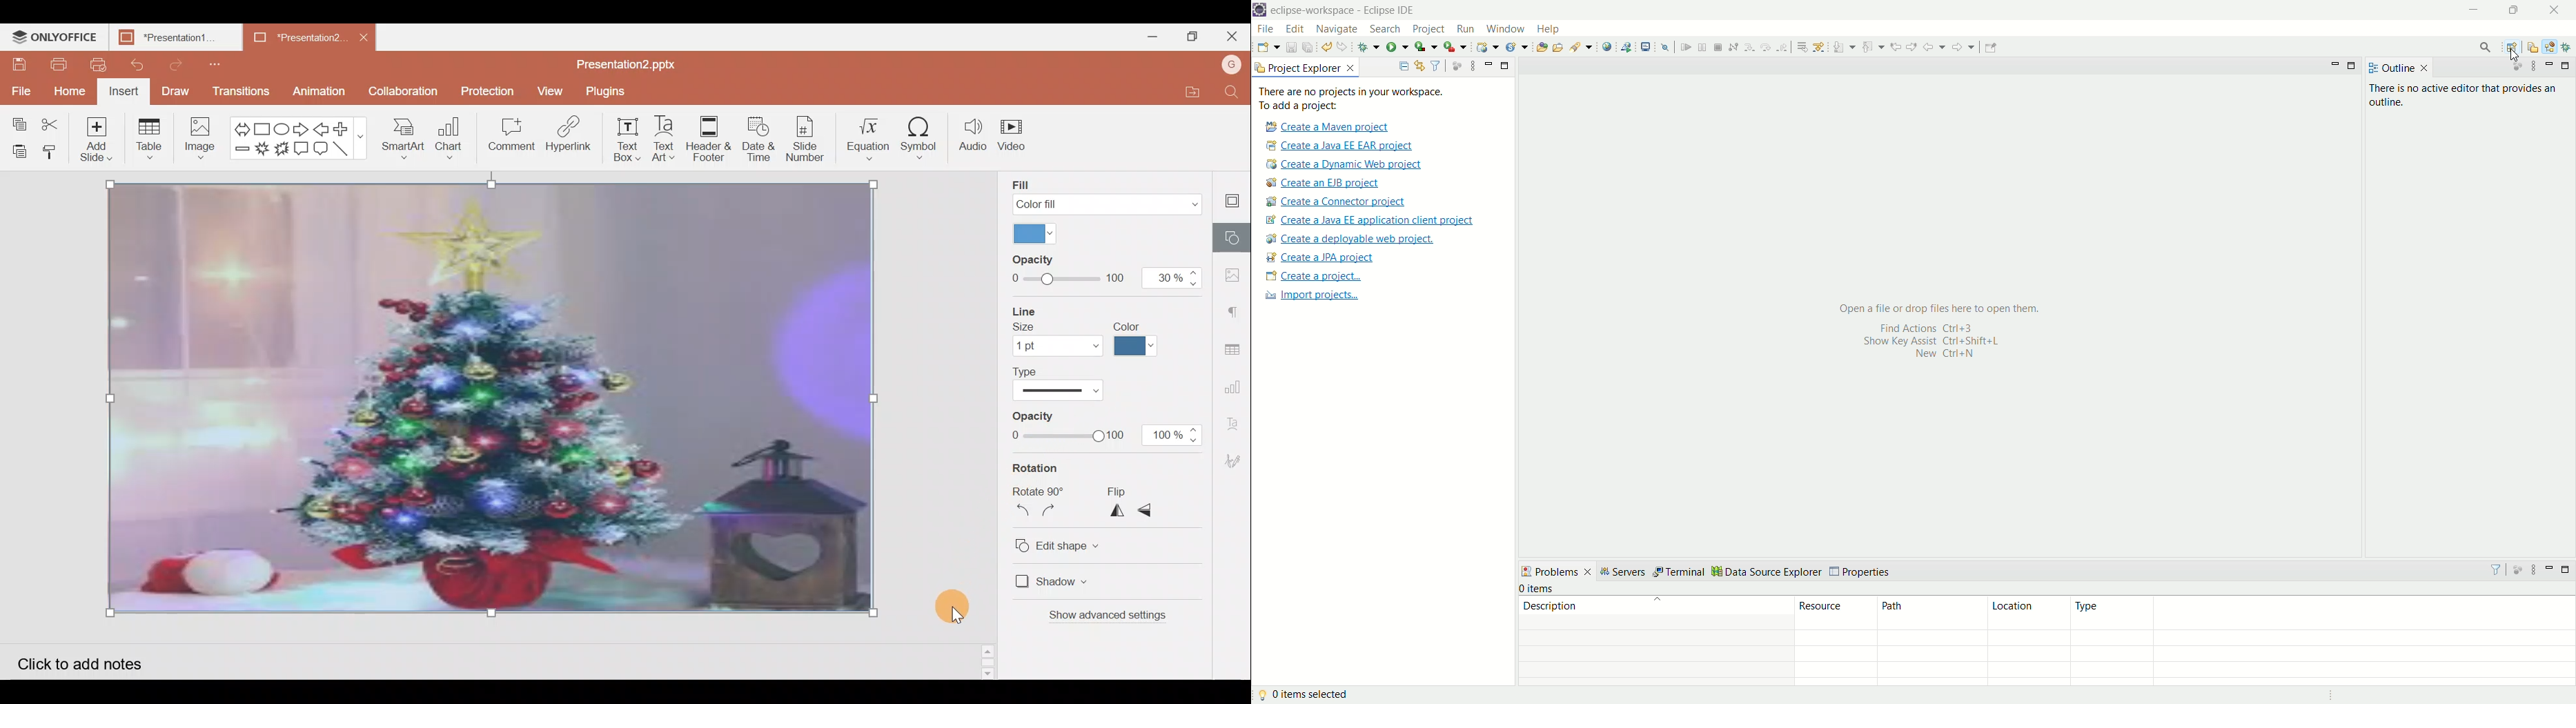 Image resolution: width=2576 pixels, height=728 pixels. Describe the element at coordinates (948, 600) in the screenshot. I see `Cursor` at that location.